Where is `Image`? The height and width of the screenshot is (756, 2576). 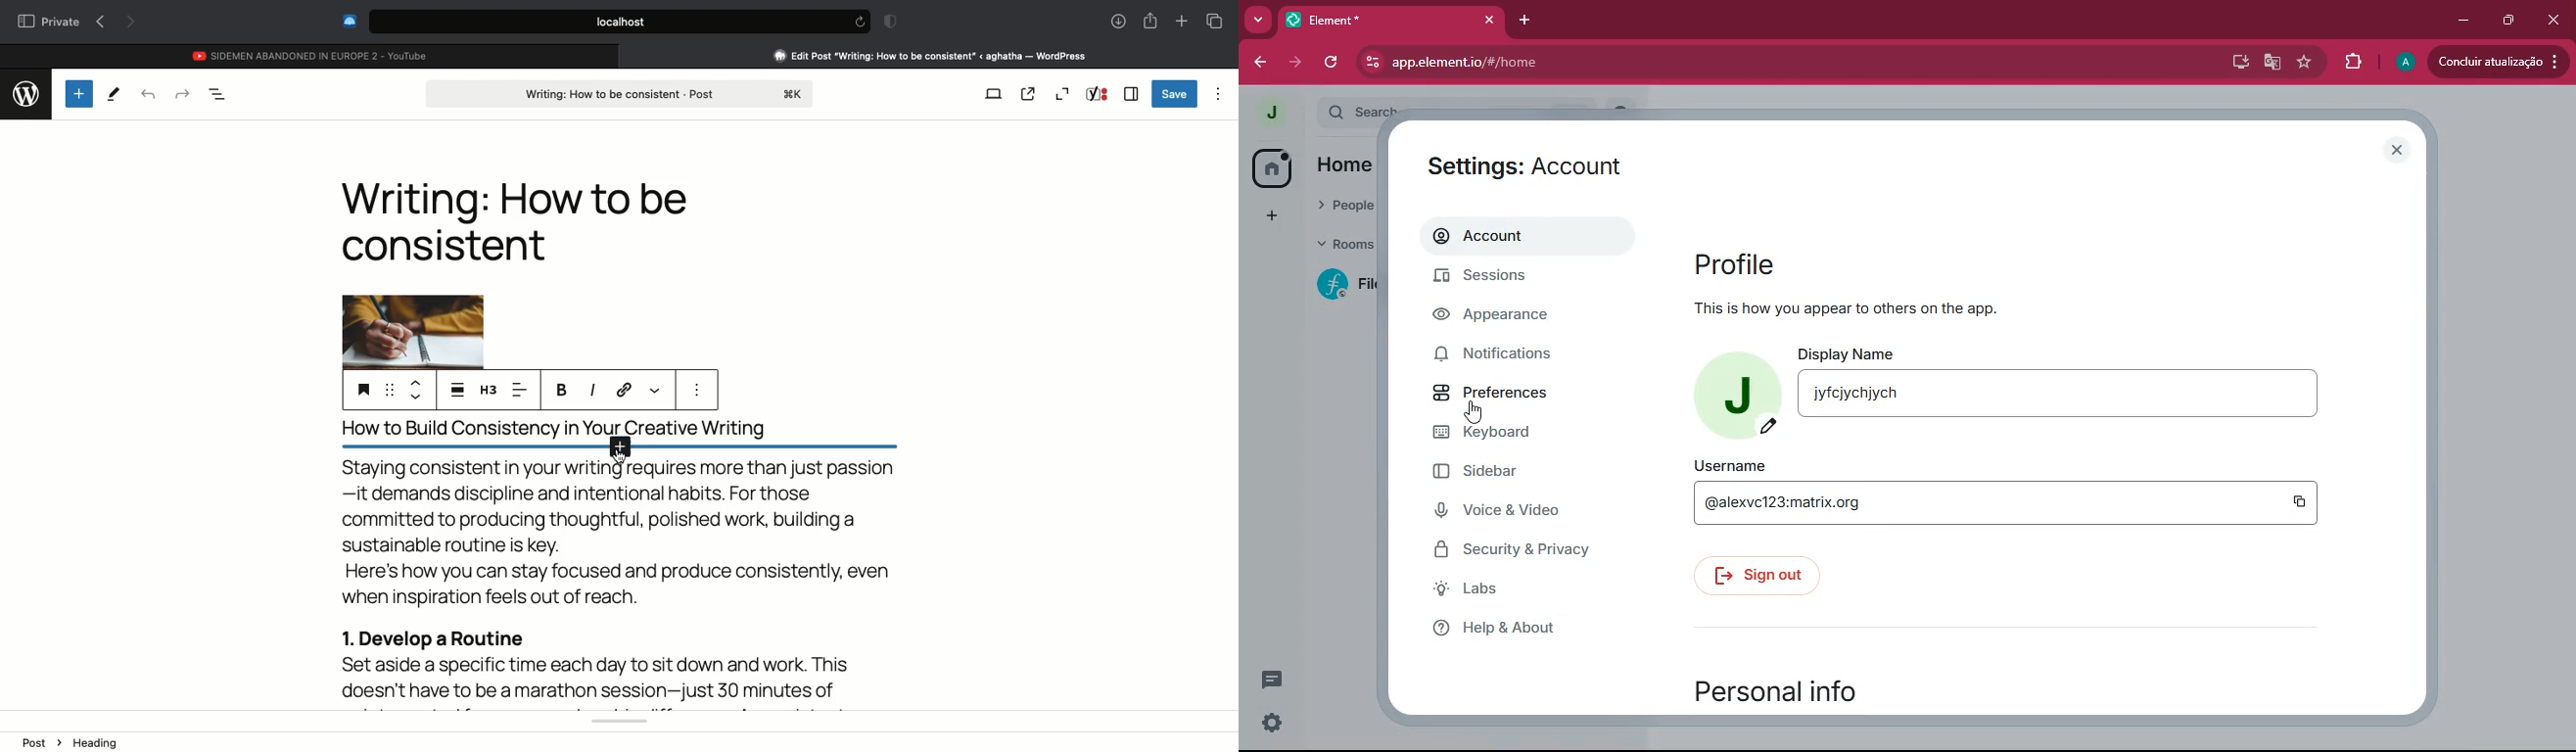
Image is located at coordinates (412, 328).